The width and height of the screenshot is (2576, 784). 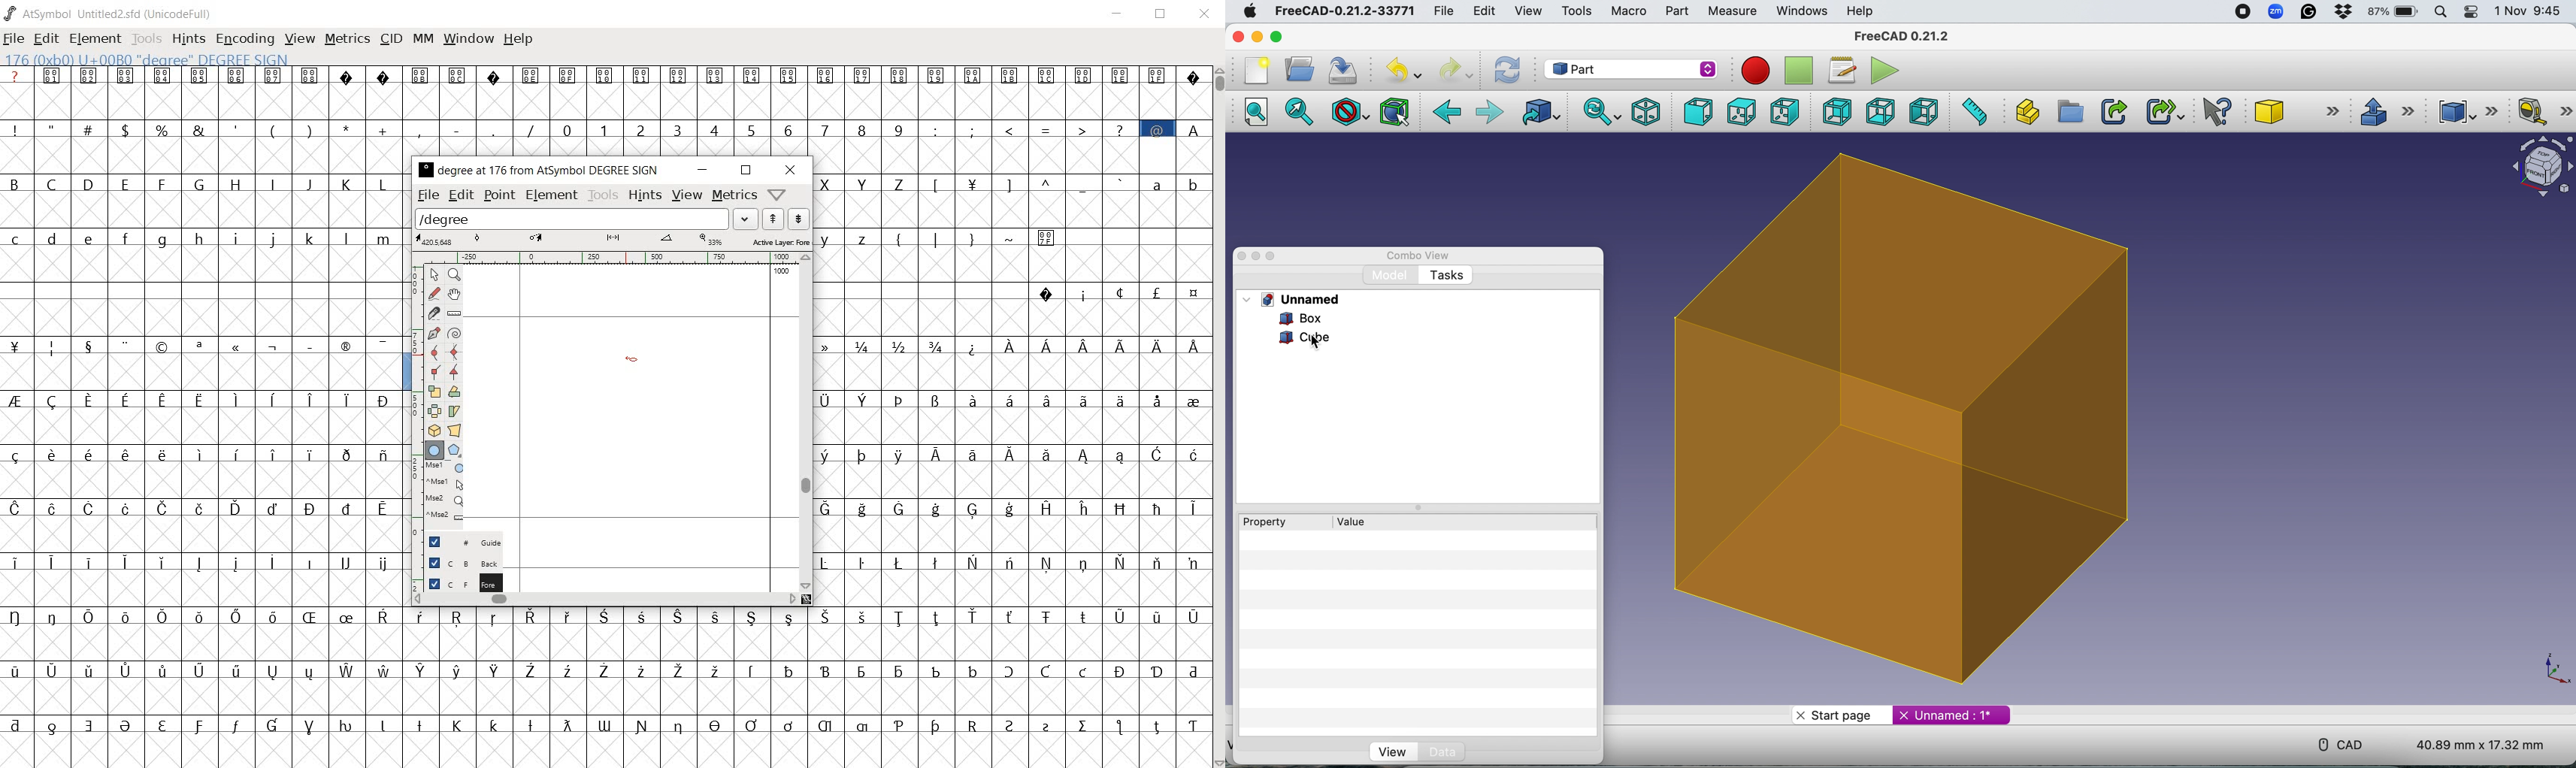 I want to click on Macro, so click(x=1629, y=12).